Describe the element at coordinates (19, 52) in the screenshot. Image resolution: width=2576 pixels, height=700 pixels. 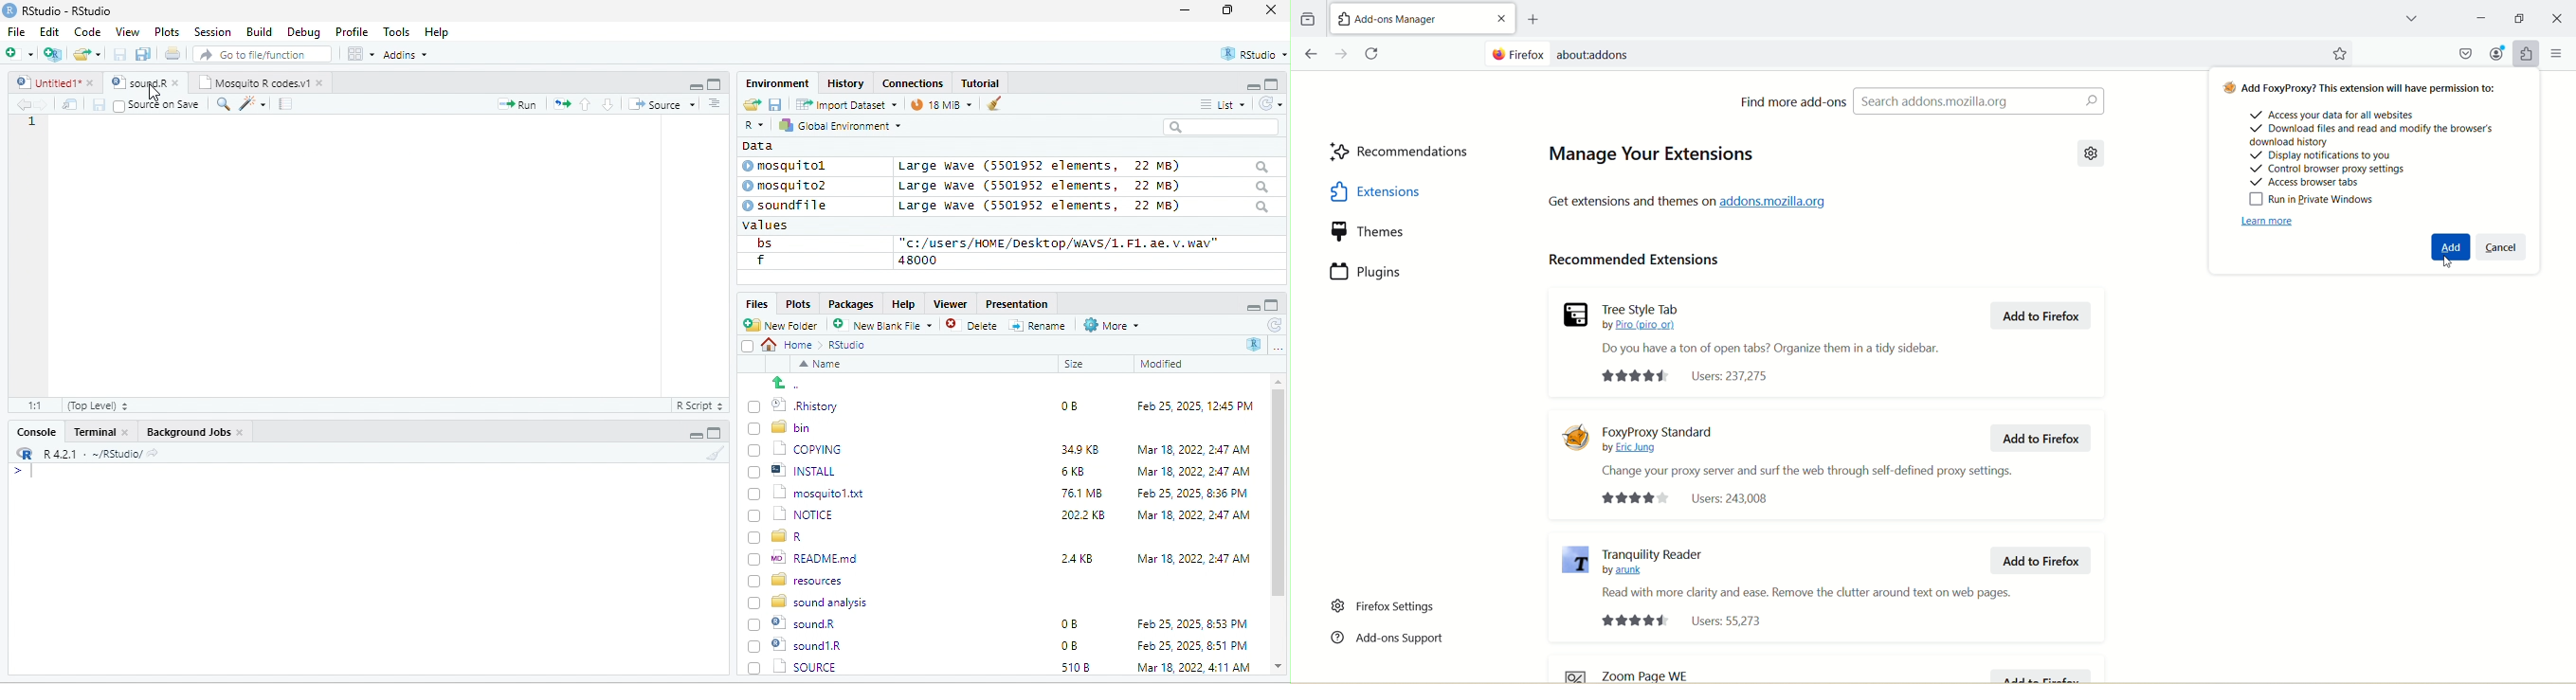
I see `new` at that location.